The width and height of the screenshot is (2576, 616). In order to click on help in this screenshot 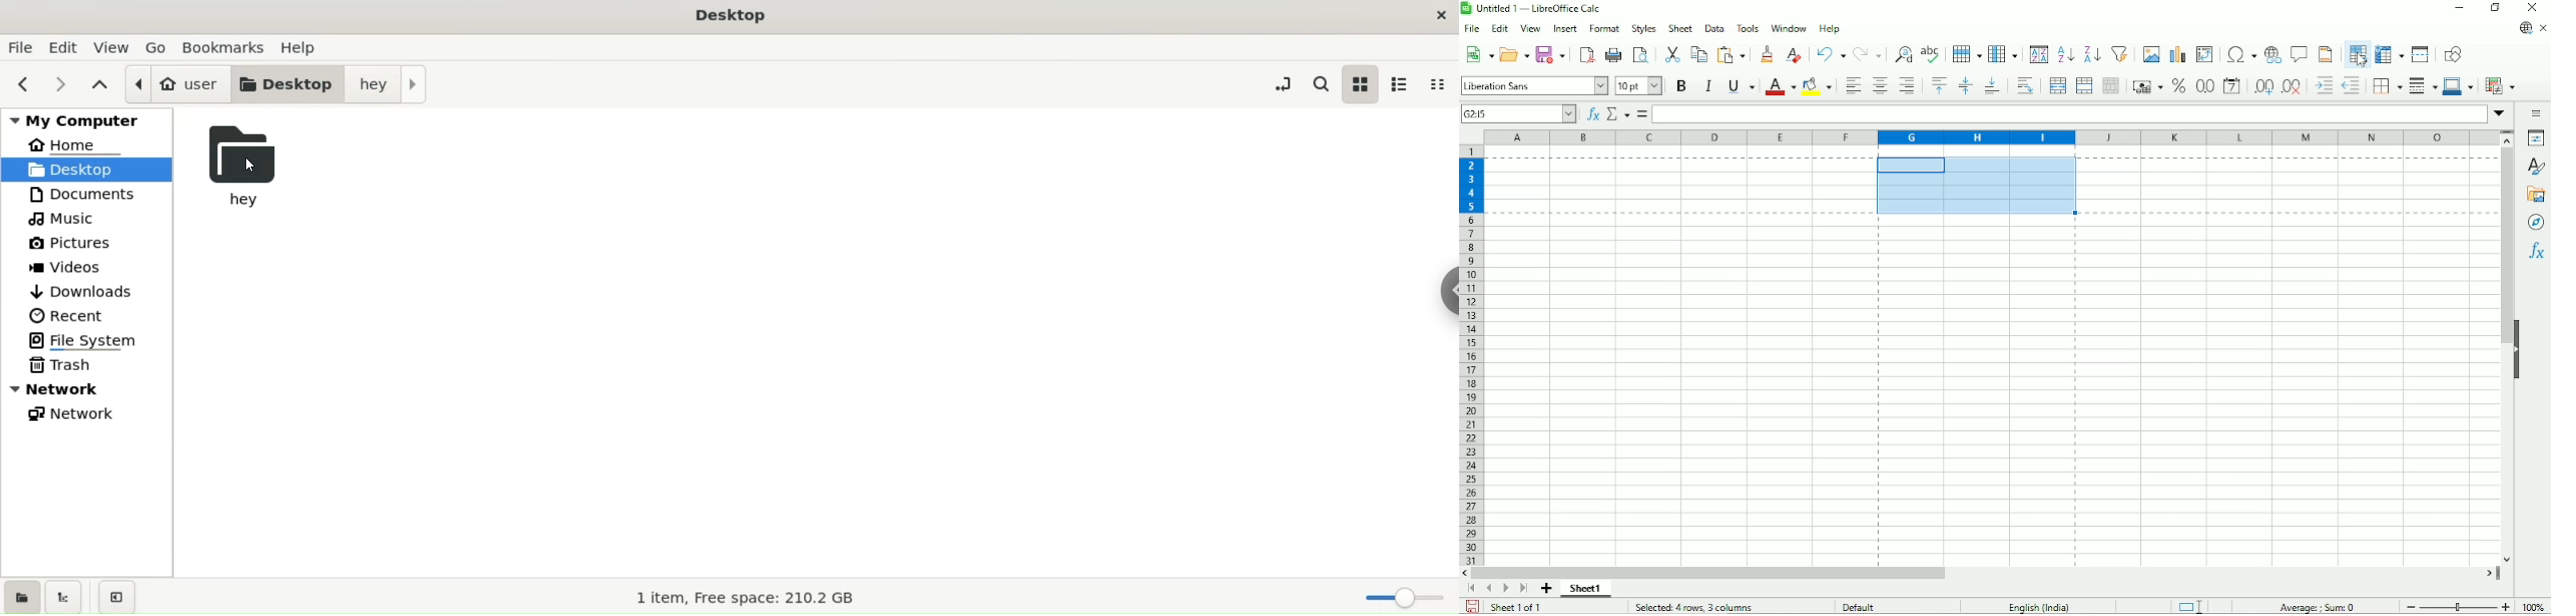, I will do `click(305, 47)`.